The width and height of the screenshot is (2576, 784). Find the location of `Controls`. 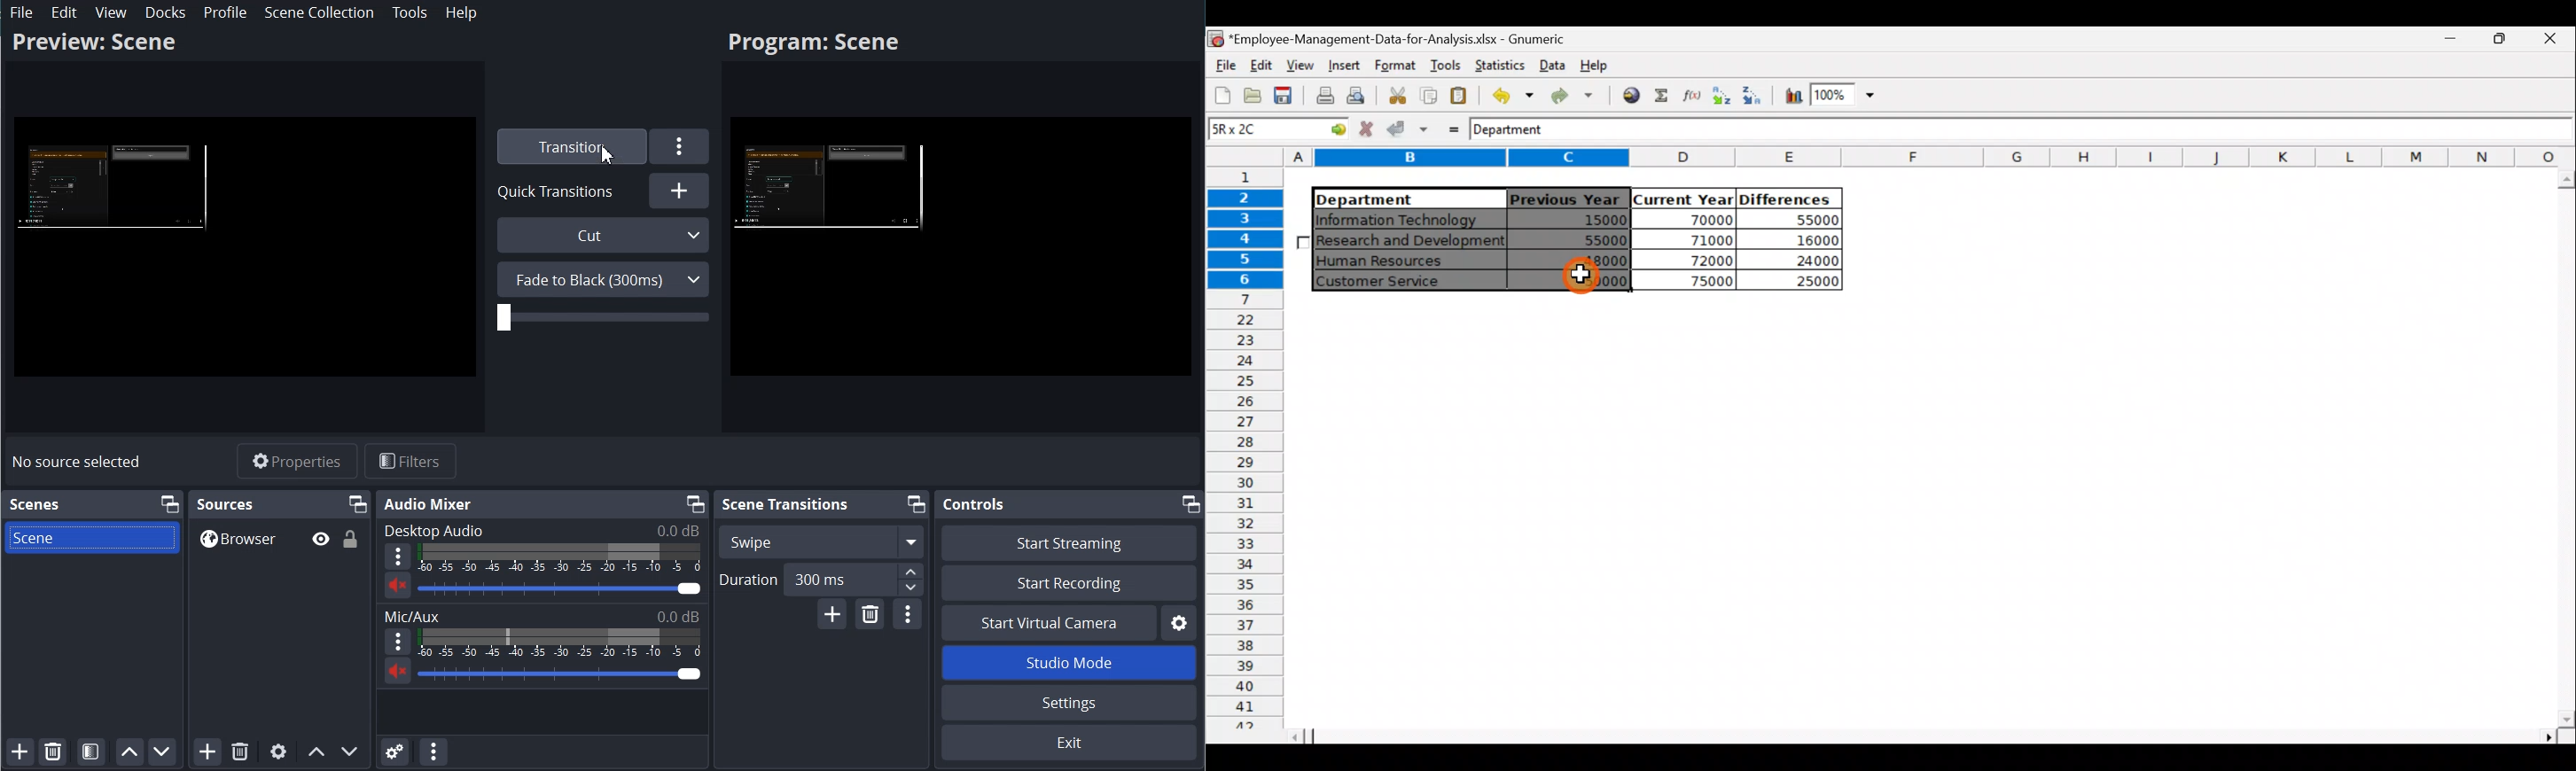

Controls is located at coordinates (972, 504).